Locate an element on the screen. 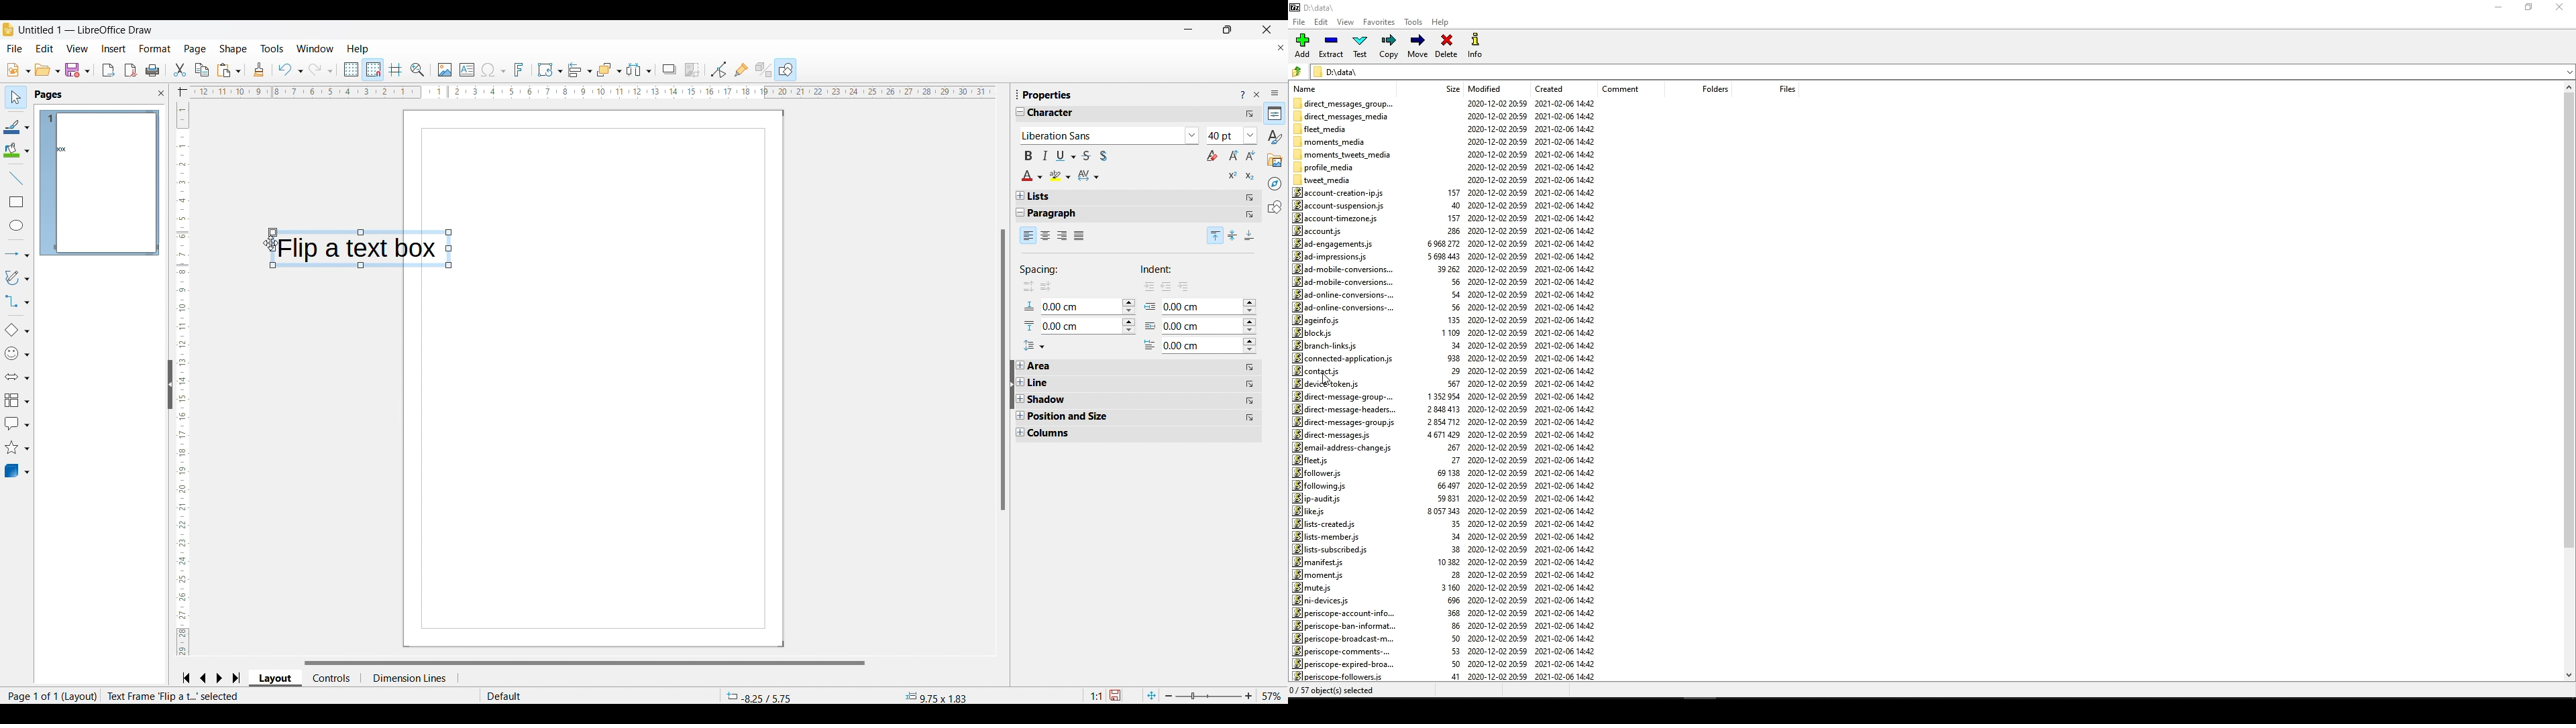 This screenshot has height=728, width=2576. lists-created.js is located at coordinates (1328, 524).